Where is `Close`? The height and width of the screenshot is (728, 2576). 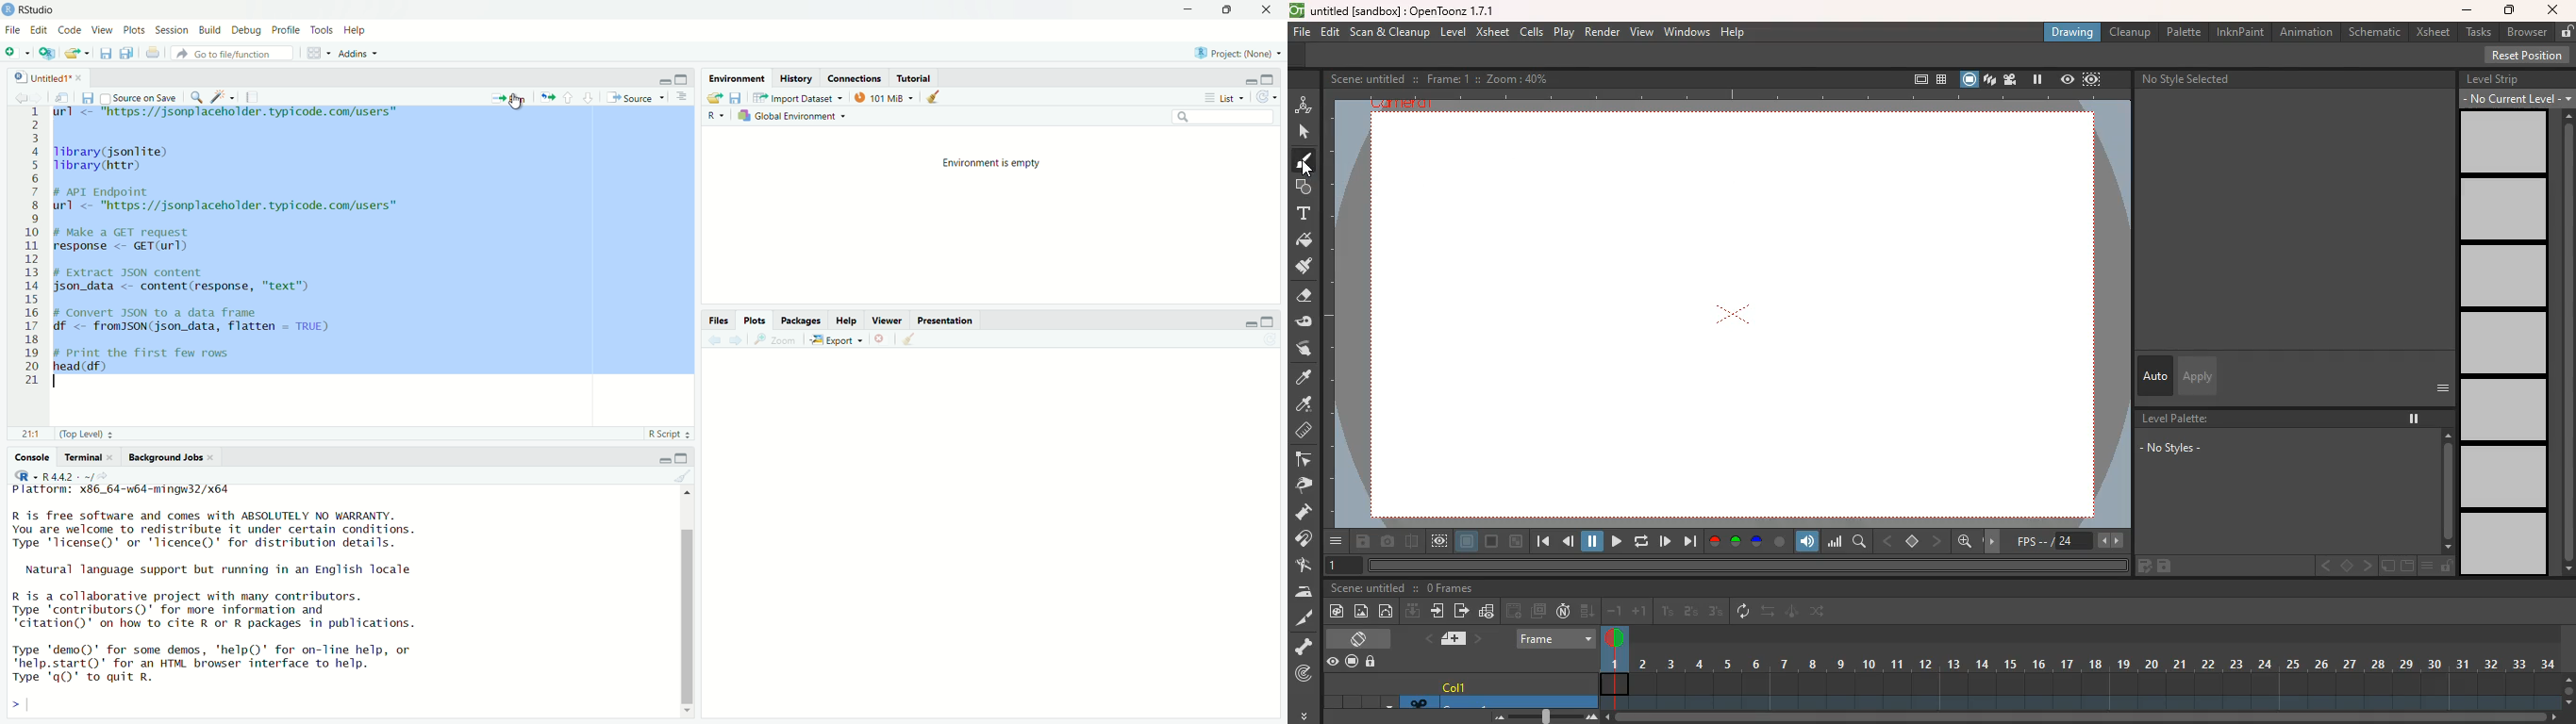 Close is located at coordinates (1268, 10).